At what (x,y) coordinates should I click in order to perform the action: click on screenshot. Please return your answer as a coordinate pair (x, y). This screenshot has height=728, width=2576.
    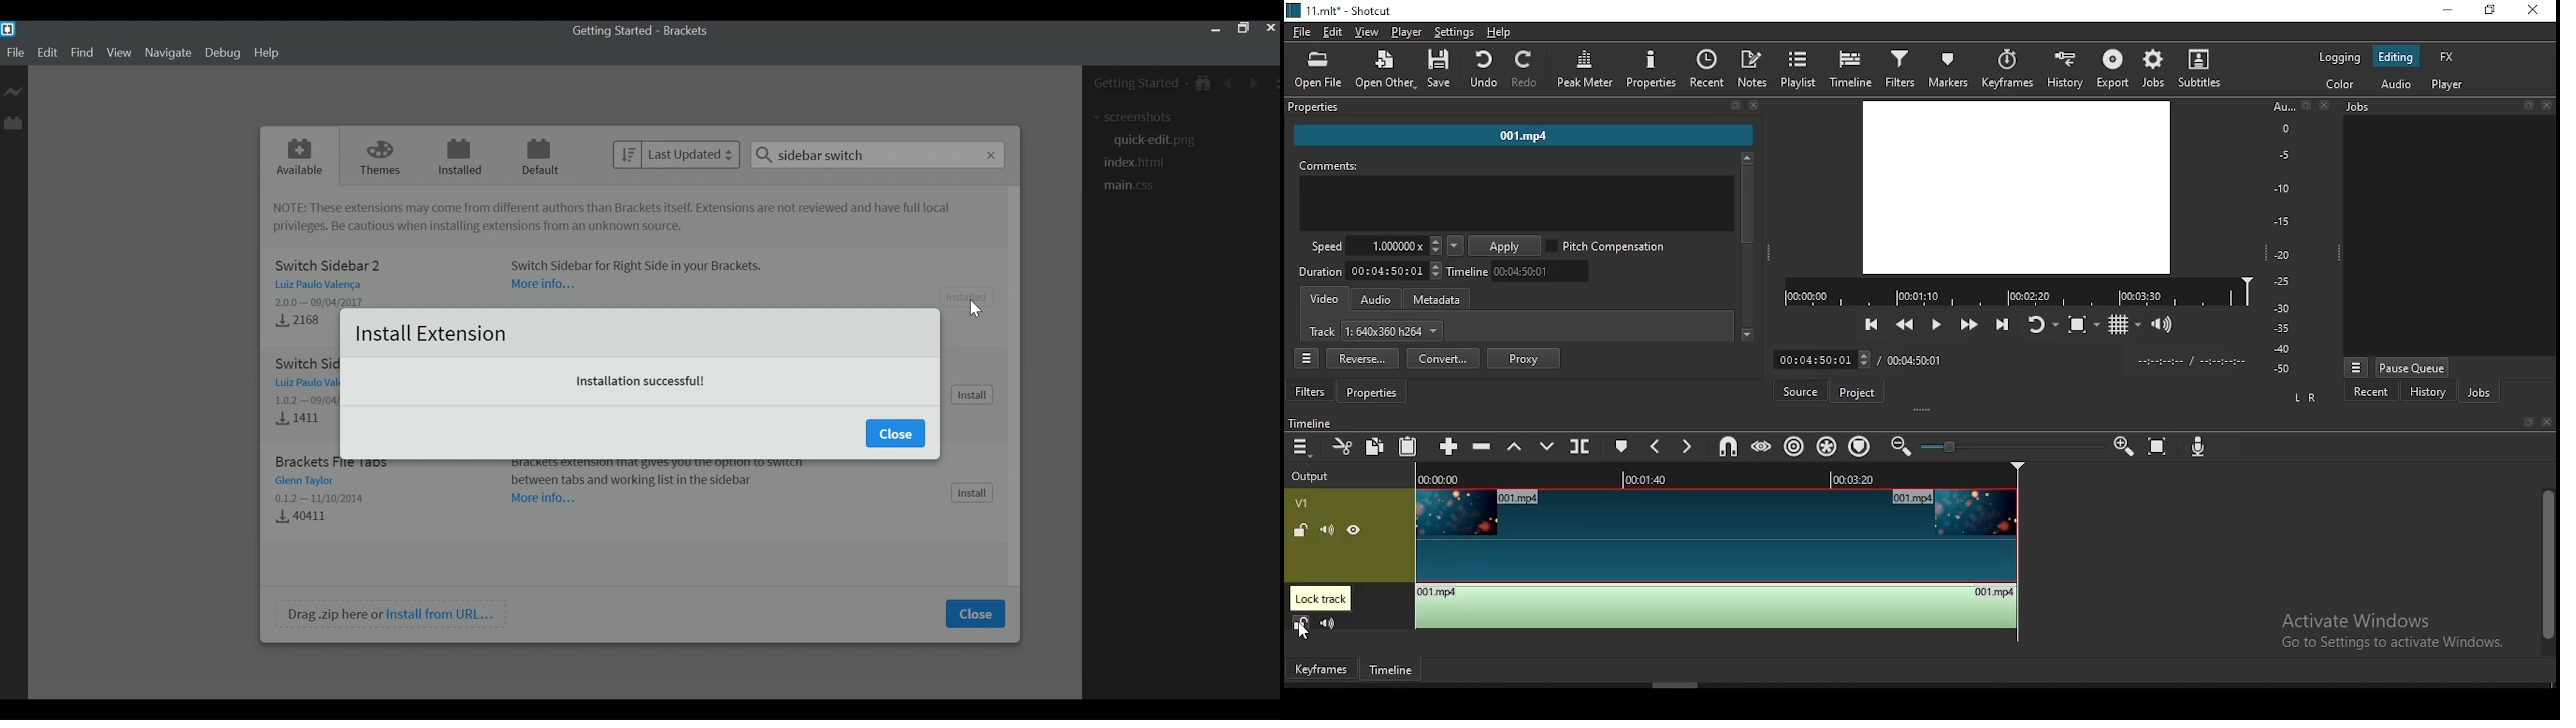
    Looking at the image, I should click on (1137, 118).